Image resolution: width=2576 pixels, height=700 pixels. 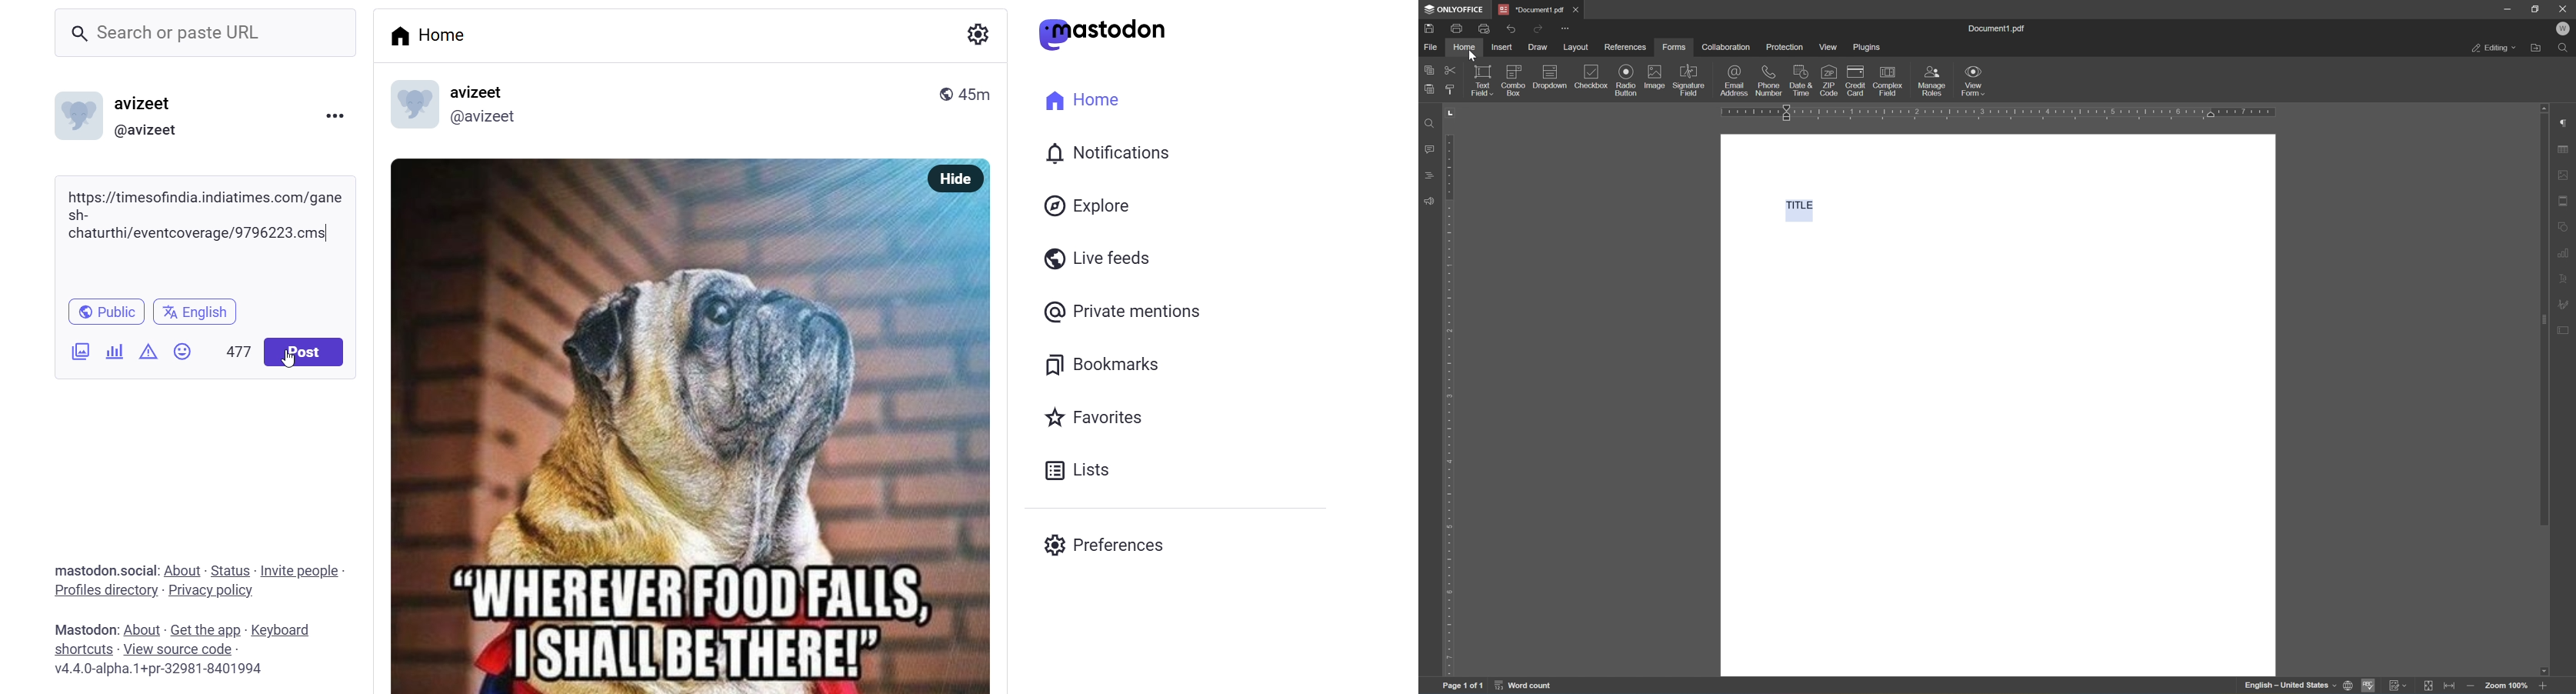 I want to click on copy, so click(x=1429, y=69).